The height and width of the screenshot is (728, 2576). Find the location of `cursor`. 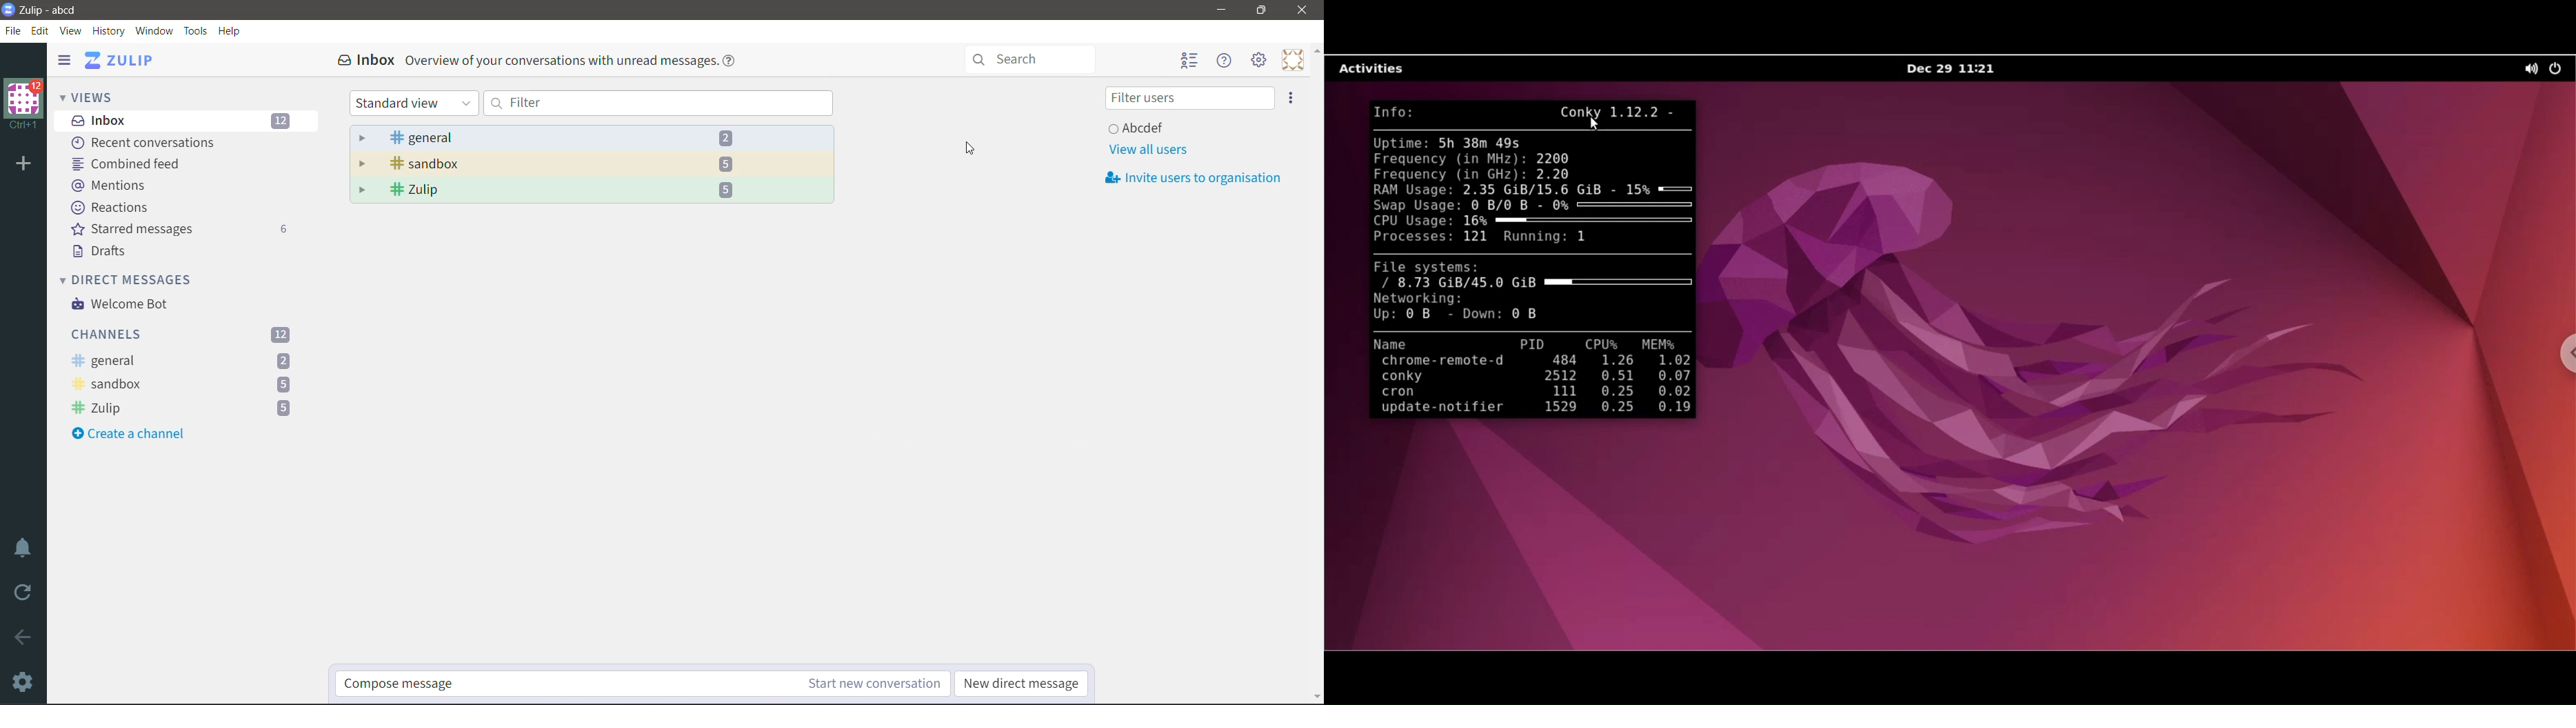

cursor is located at coordinates (967, 148).